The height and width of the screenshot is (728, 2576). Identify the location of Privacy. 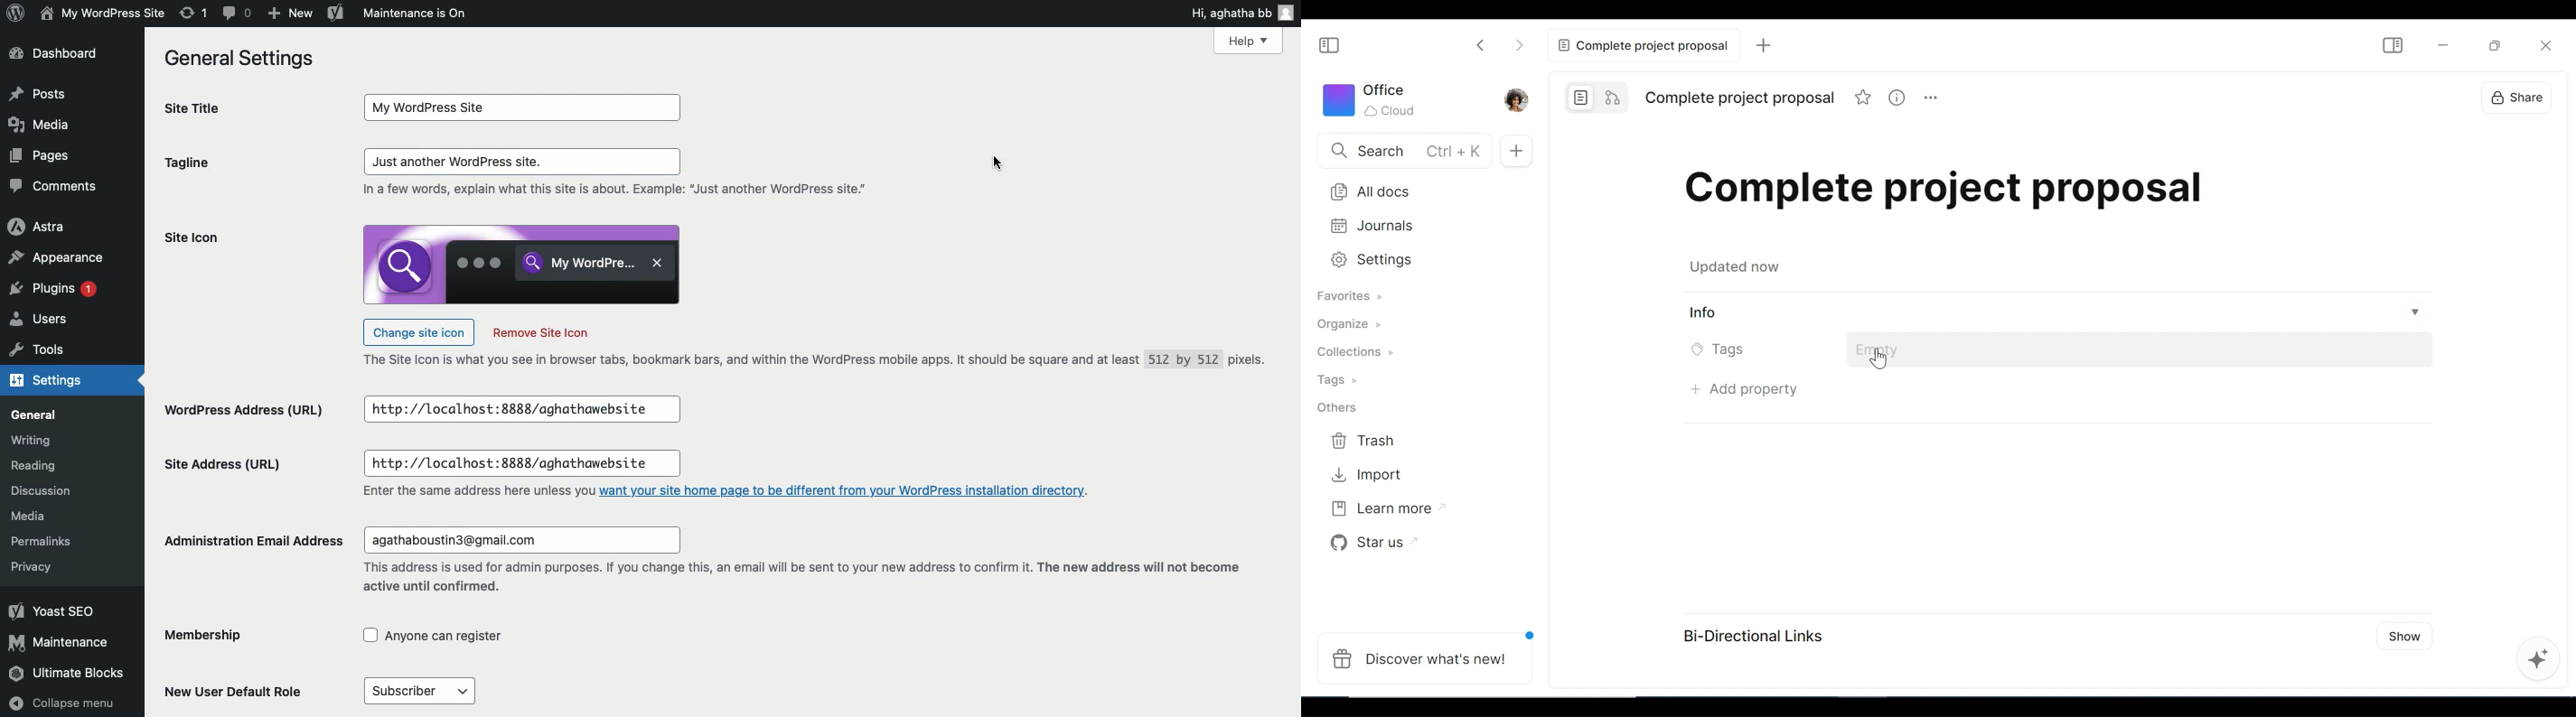
(31, 566).